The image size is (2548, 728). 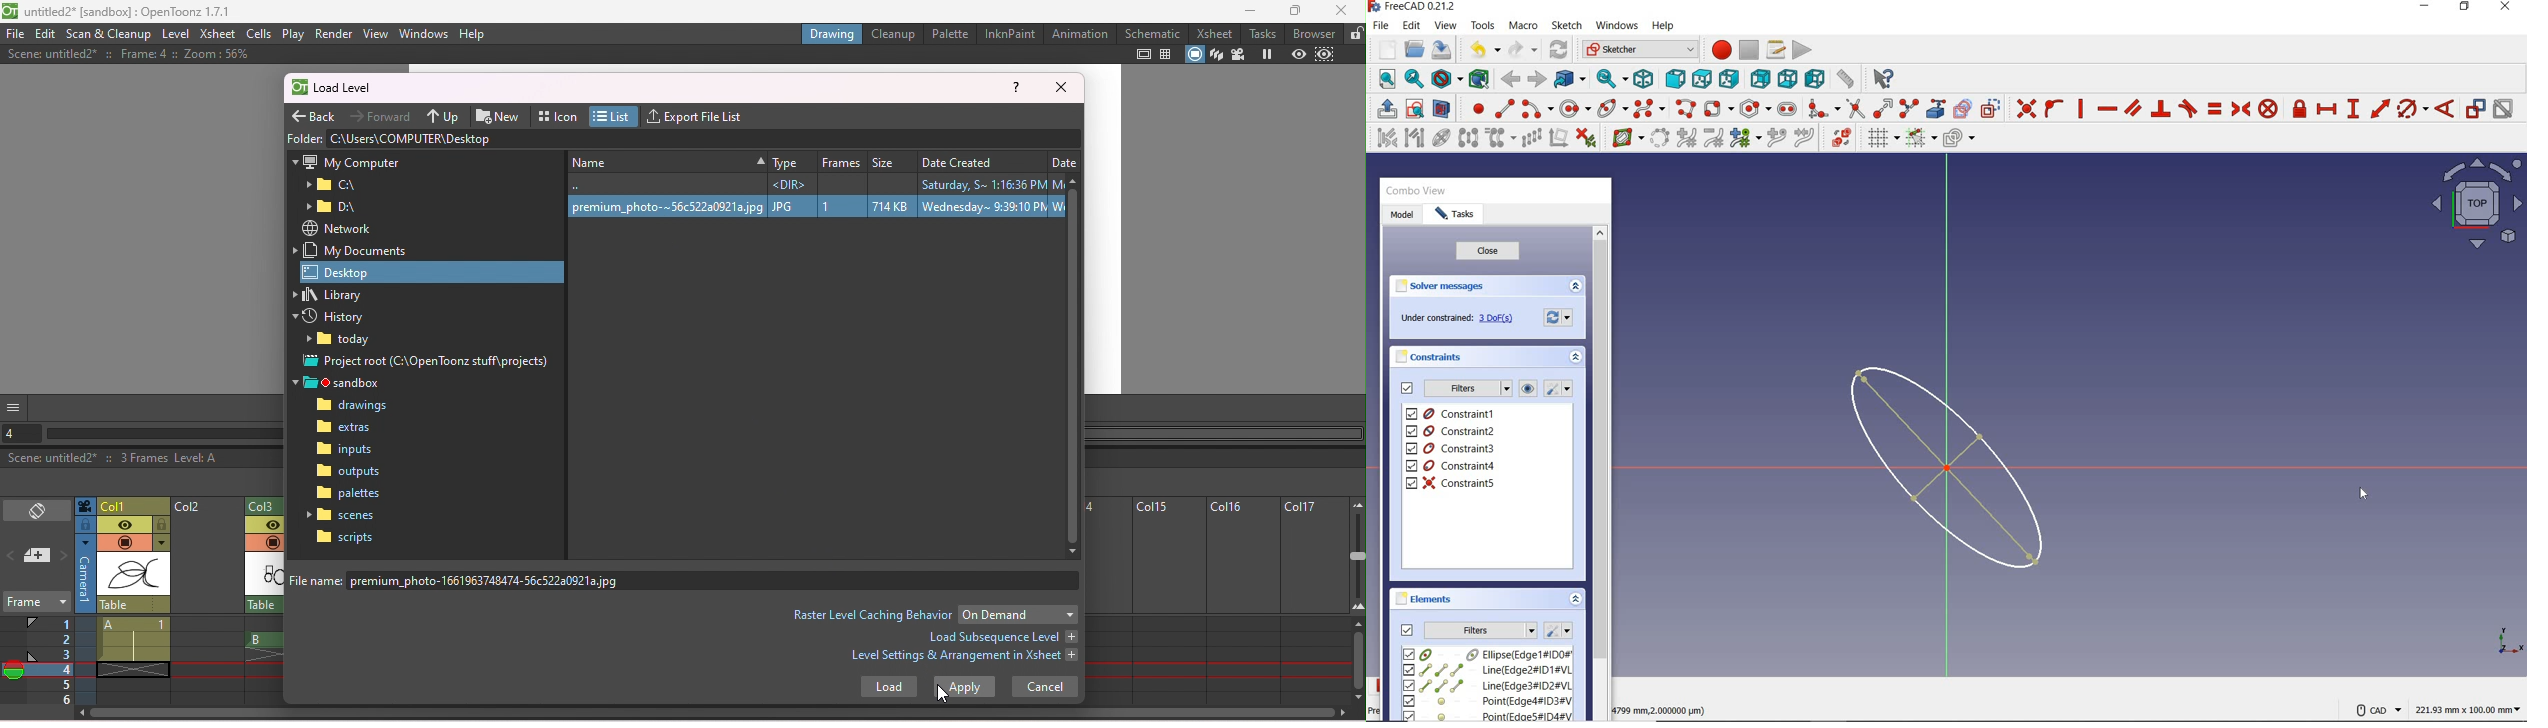 What do you see at coordinates (1824, 107) in the screenshot?
I see `create fillet` at bounding box center [1824, 107].